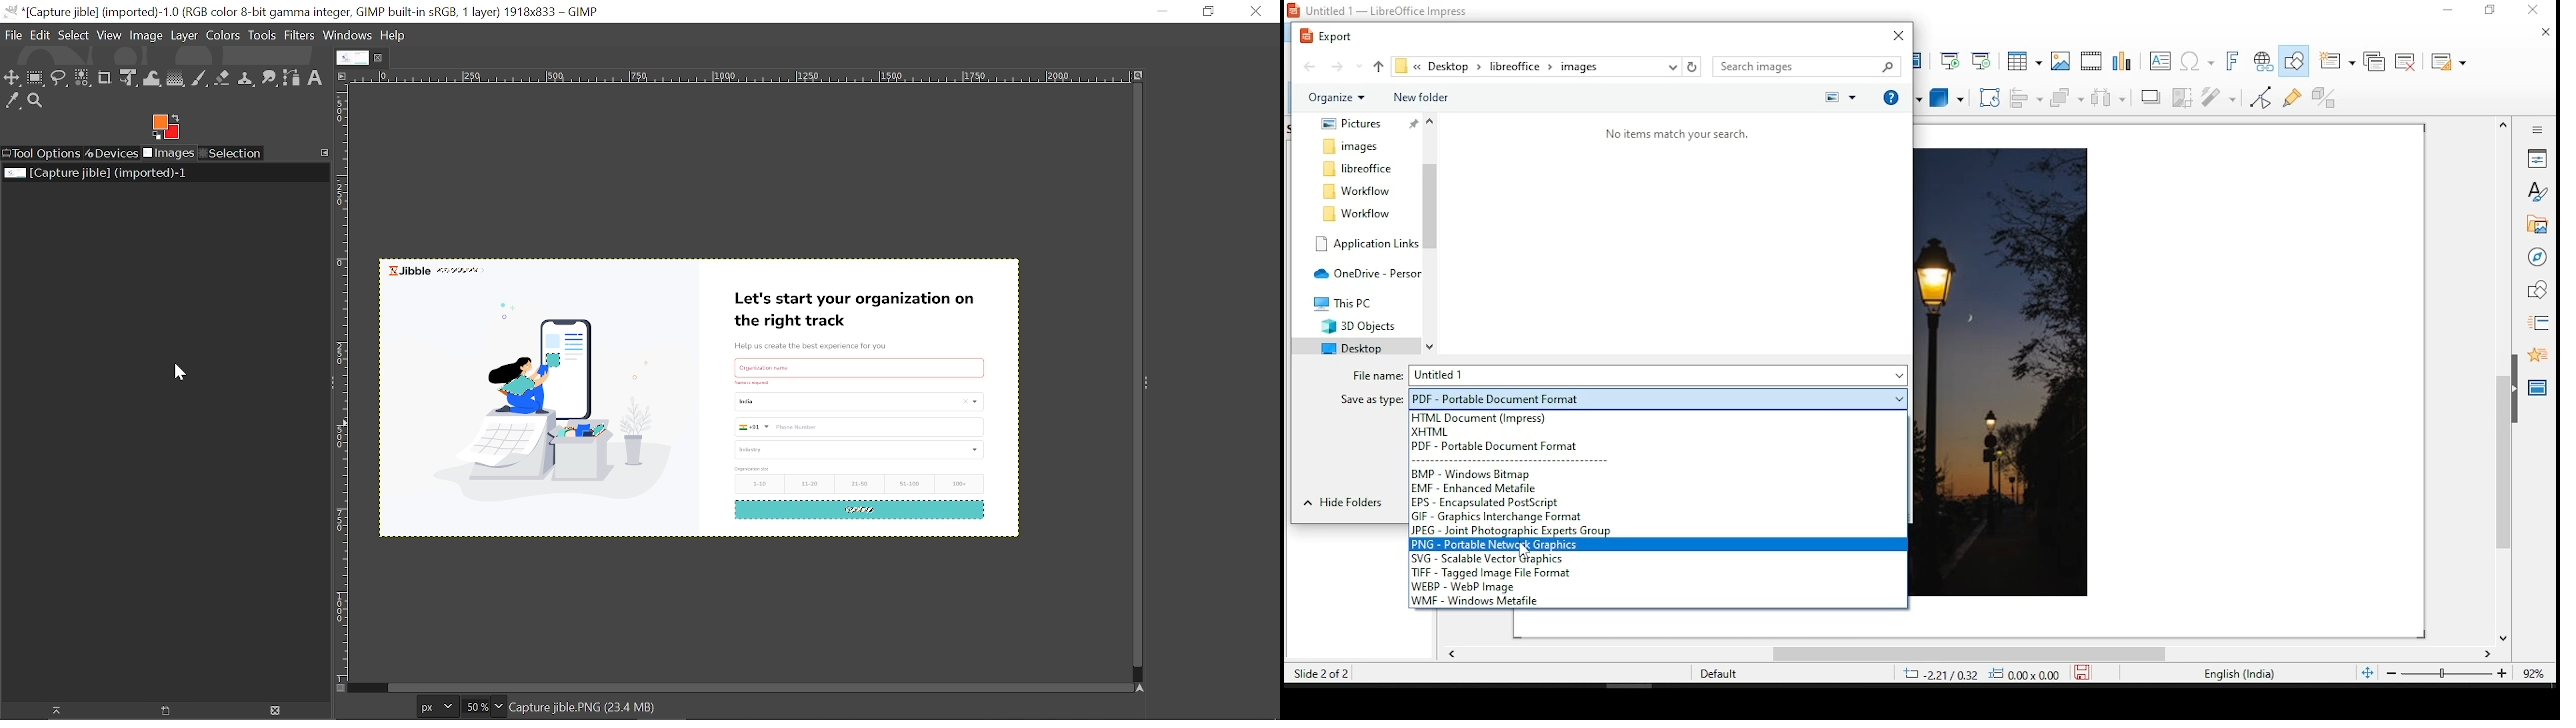 Image resolution: width=2576 pixels, height=728 pixels. Describe the element at coordinates (1863, 97) in the screenshot. I see `callout shapes` at that location.